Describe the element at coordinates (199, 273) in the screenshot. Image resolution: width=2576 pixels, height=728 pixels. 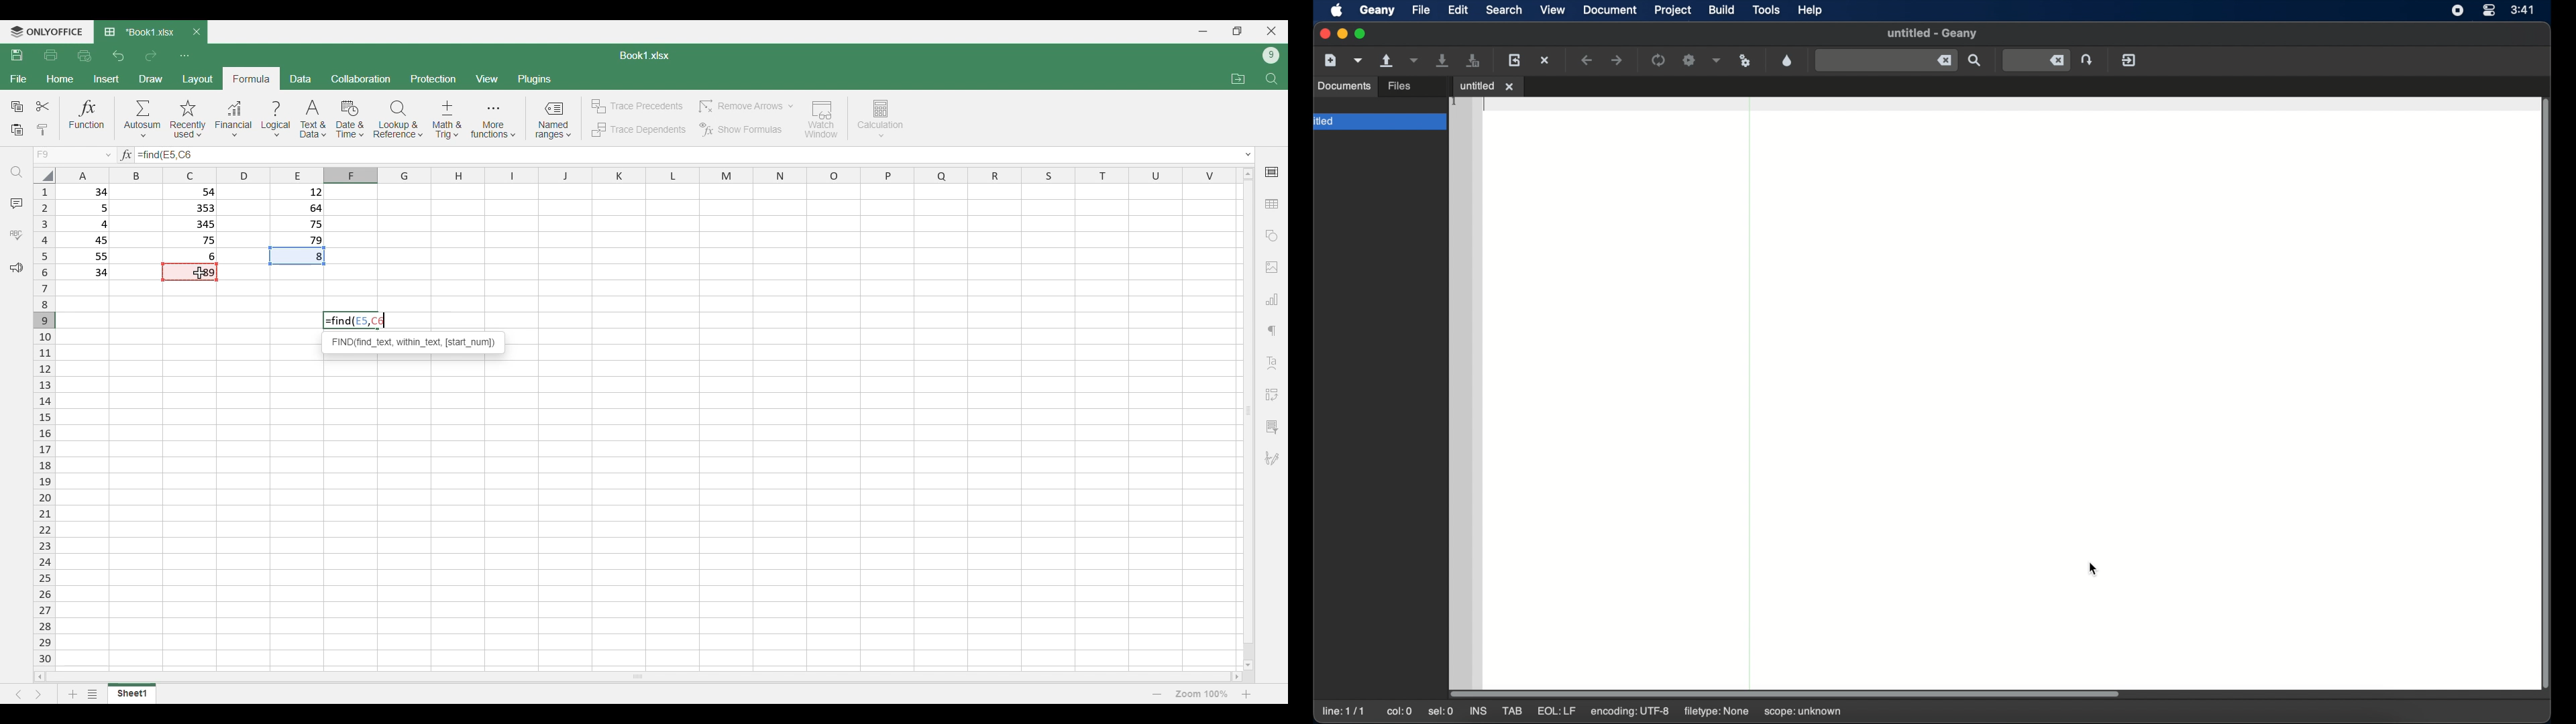
I see `Cursor clicking on cell` at that location.